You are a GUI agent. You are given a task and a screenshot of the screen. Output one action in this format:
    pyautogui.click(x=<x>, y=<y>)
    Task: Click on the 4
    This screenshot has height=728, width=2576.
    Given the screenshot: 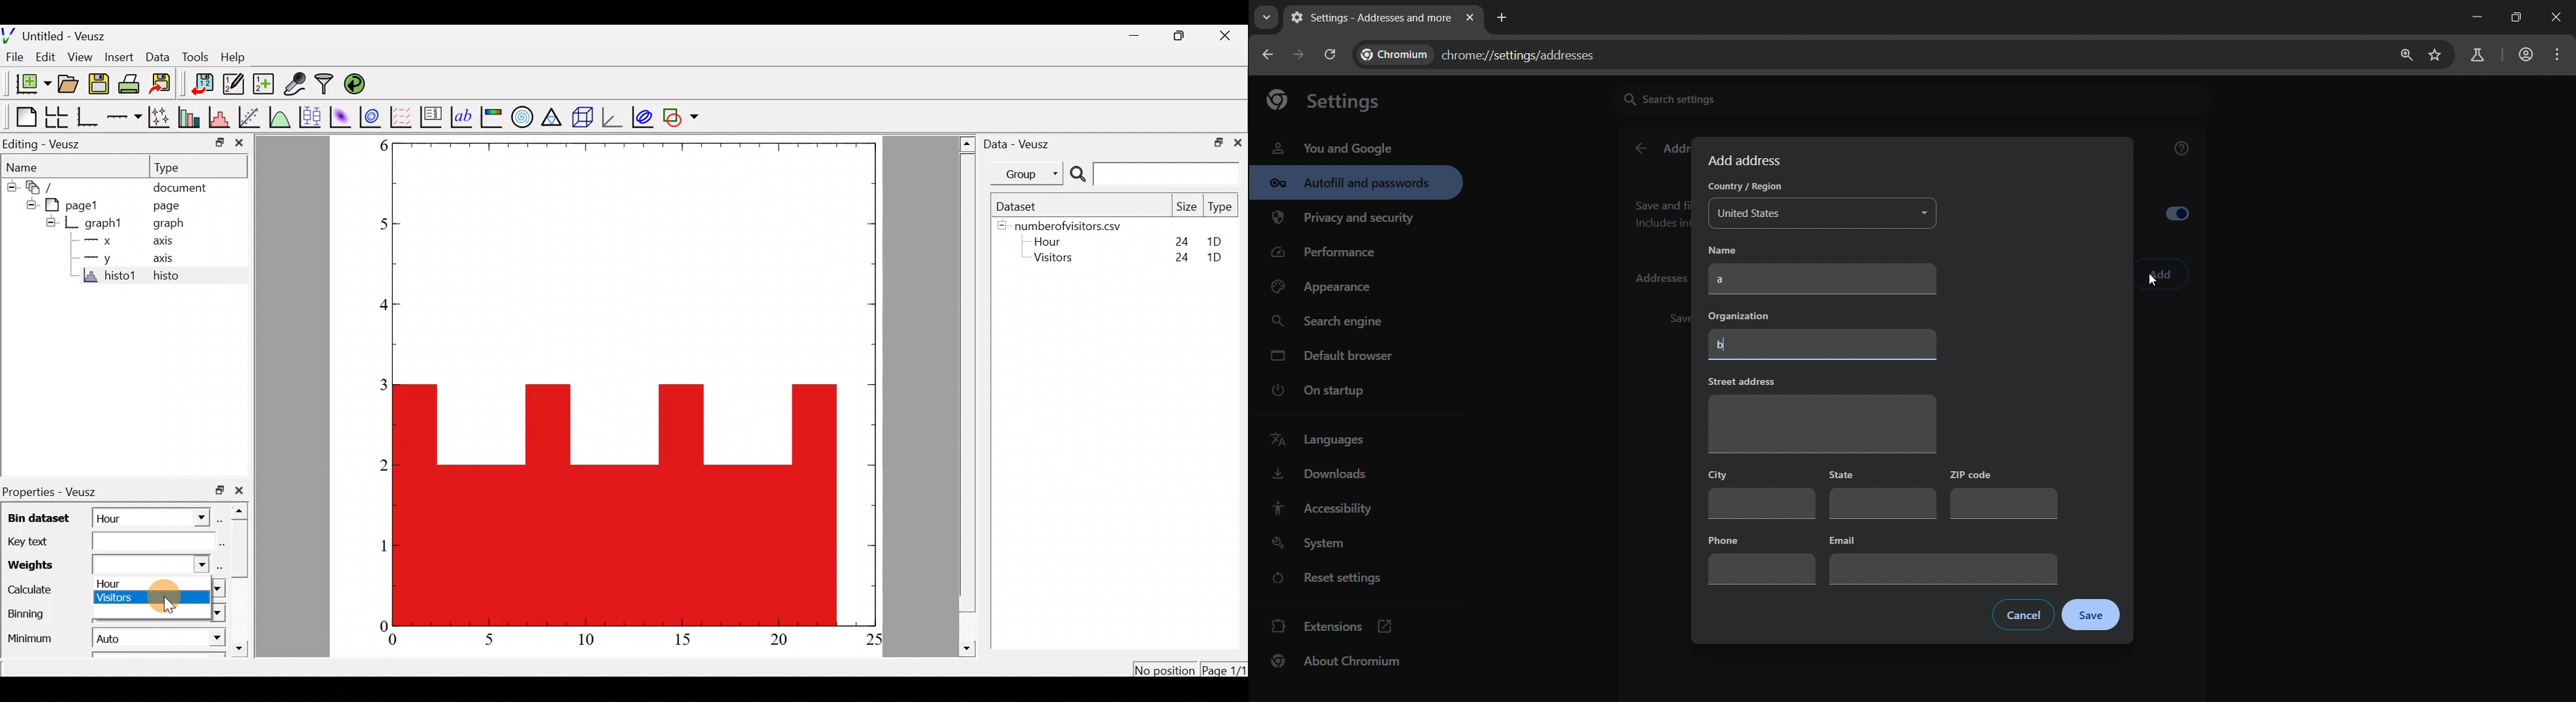 What is the action you would take?
    pyautogui.click(x=371, y=307)
    